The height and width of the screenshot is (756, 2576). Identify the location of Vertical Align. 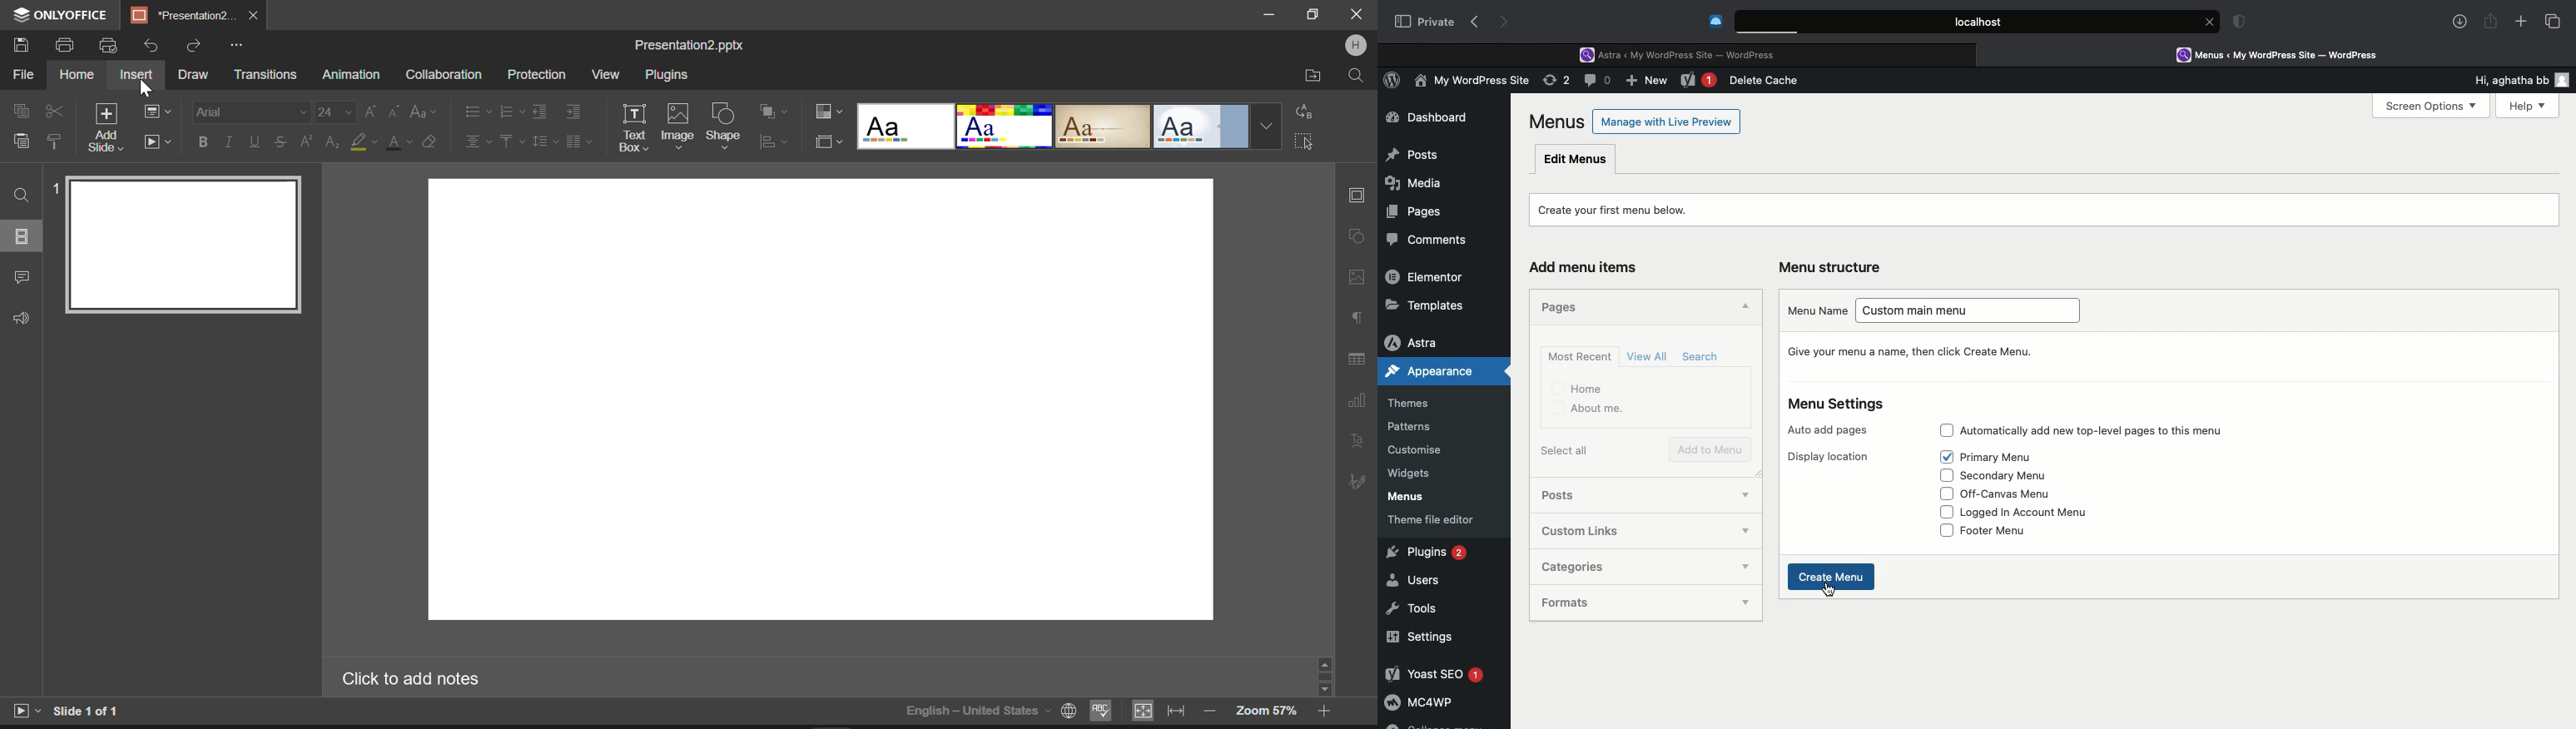
(512, 140).